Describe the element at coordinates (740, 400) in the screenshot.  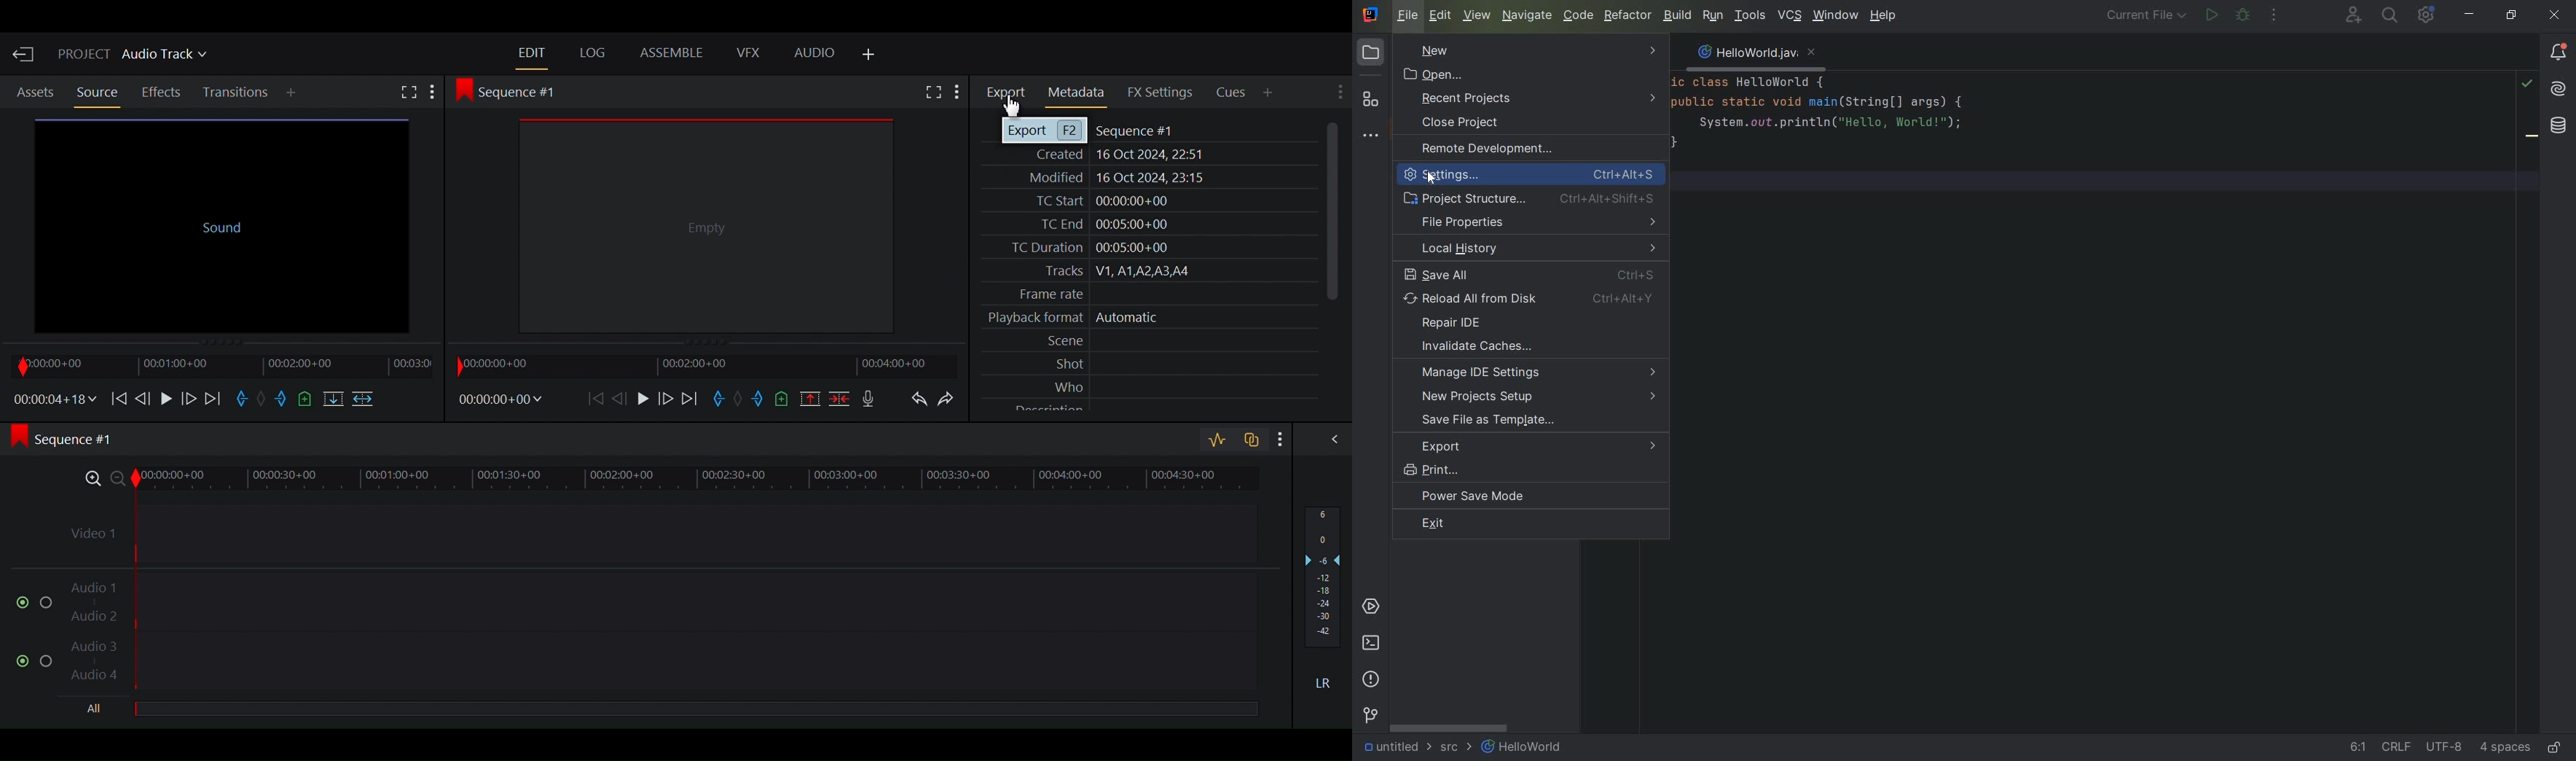
I see `Clear marks` at that location.